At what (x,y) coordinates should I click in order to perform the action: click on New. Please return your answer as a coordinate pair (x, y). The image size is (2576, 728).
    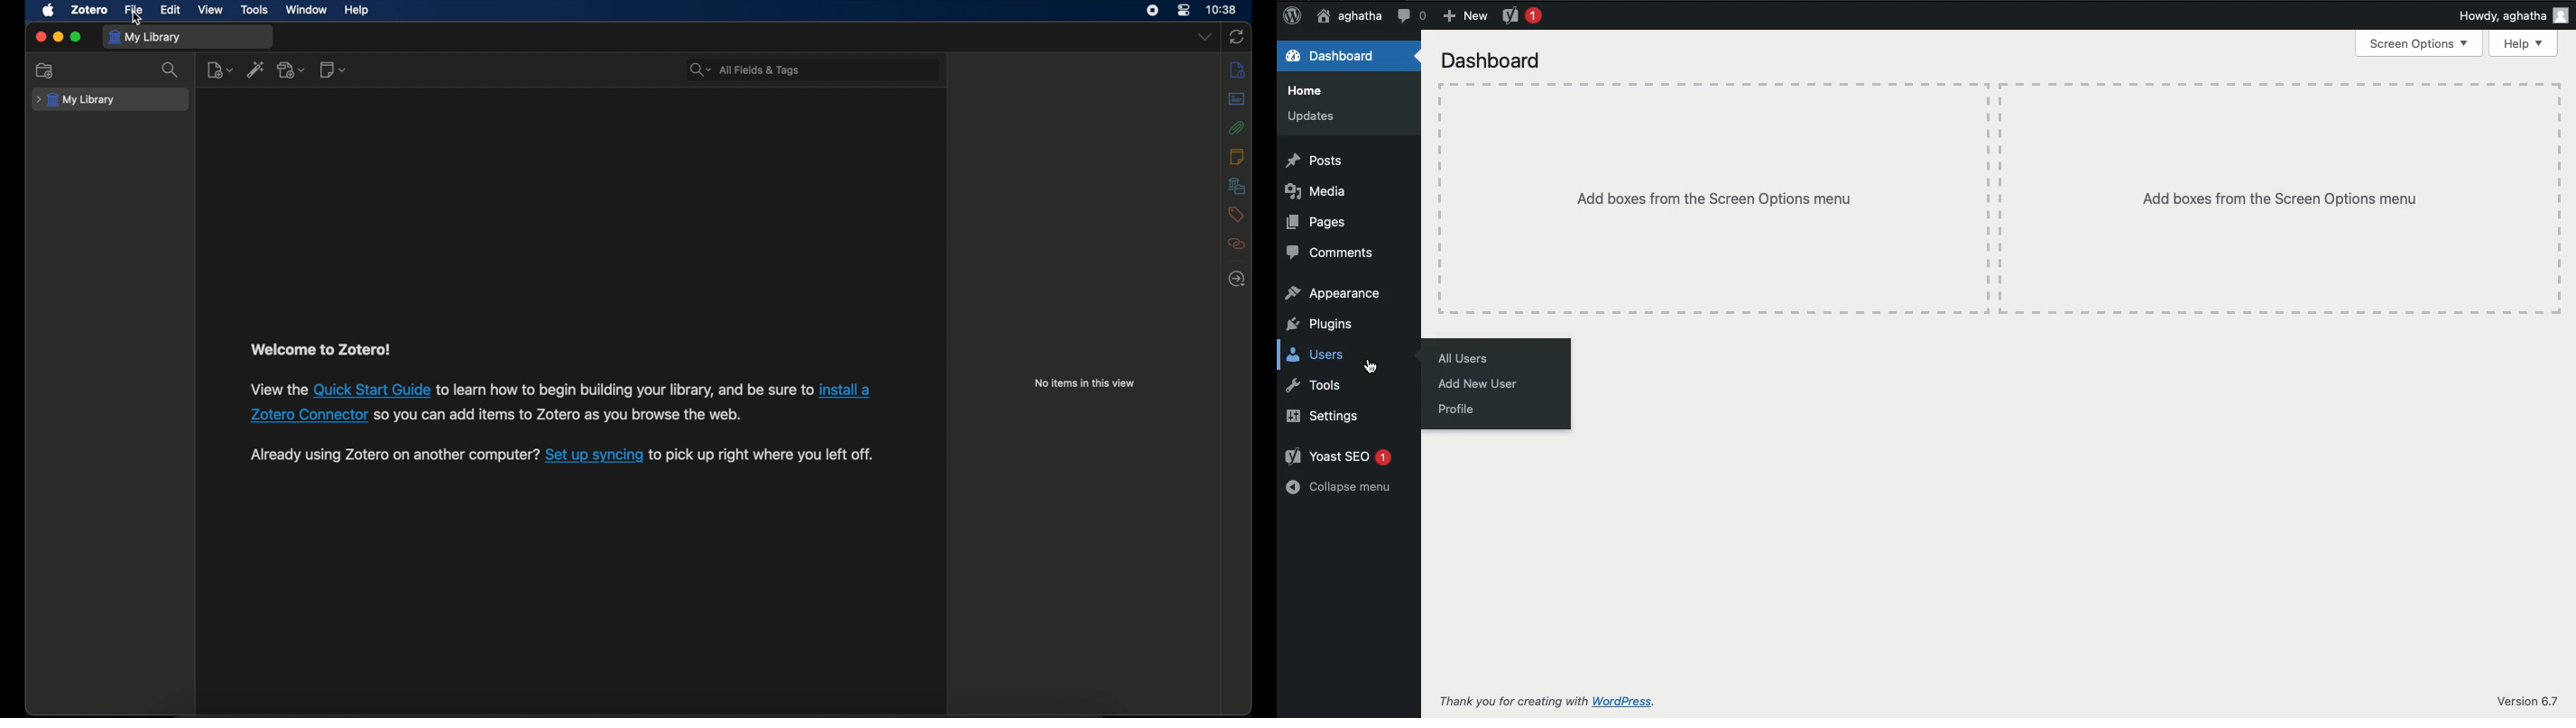
    Looking at the image, I should click on (1464, 14).